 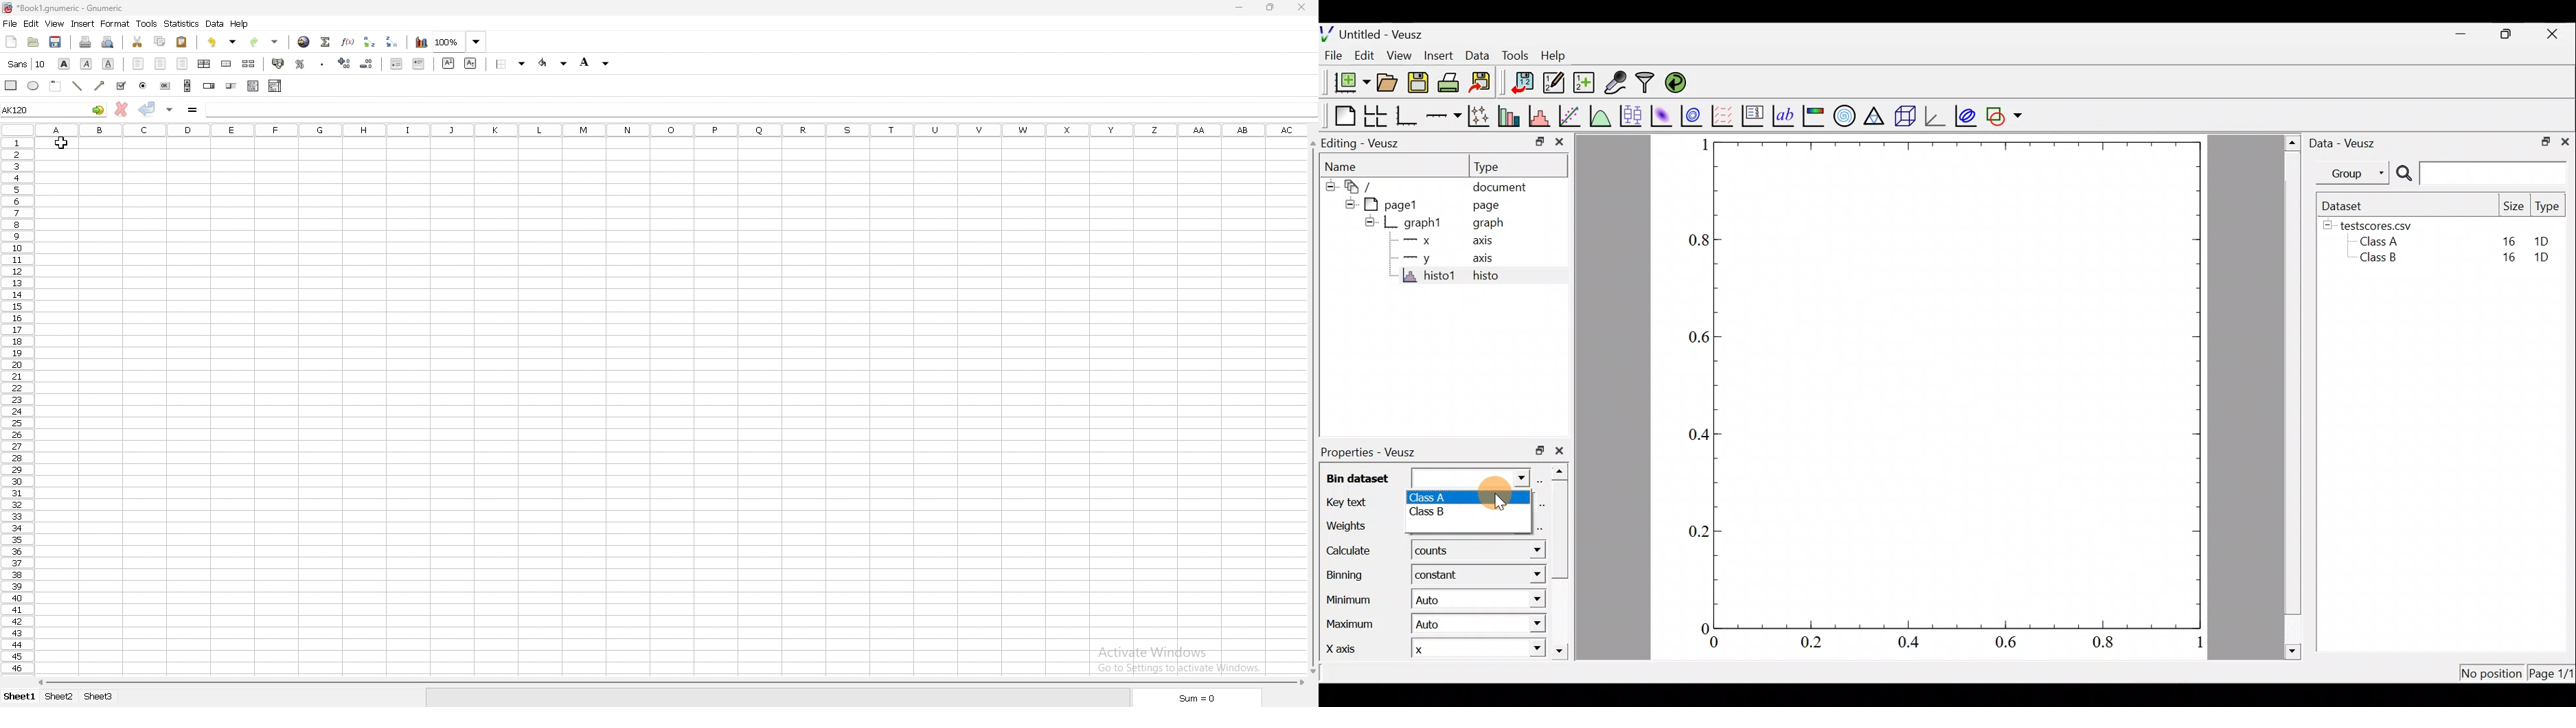 What do you see at coordinates (2384, 225) in the screenshot?
I see `testscores.csv` at bounding box center [2384, 225].